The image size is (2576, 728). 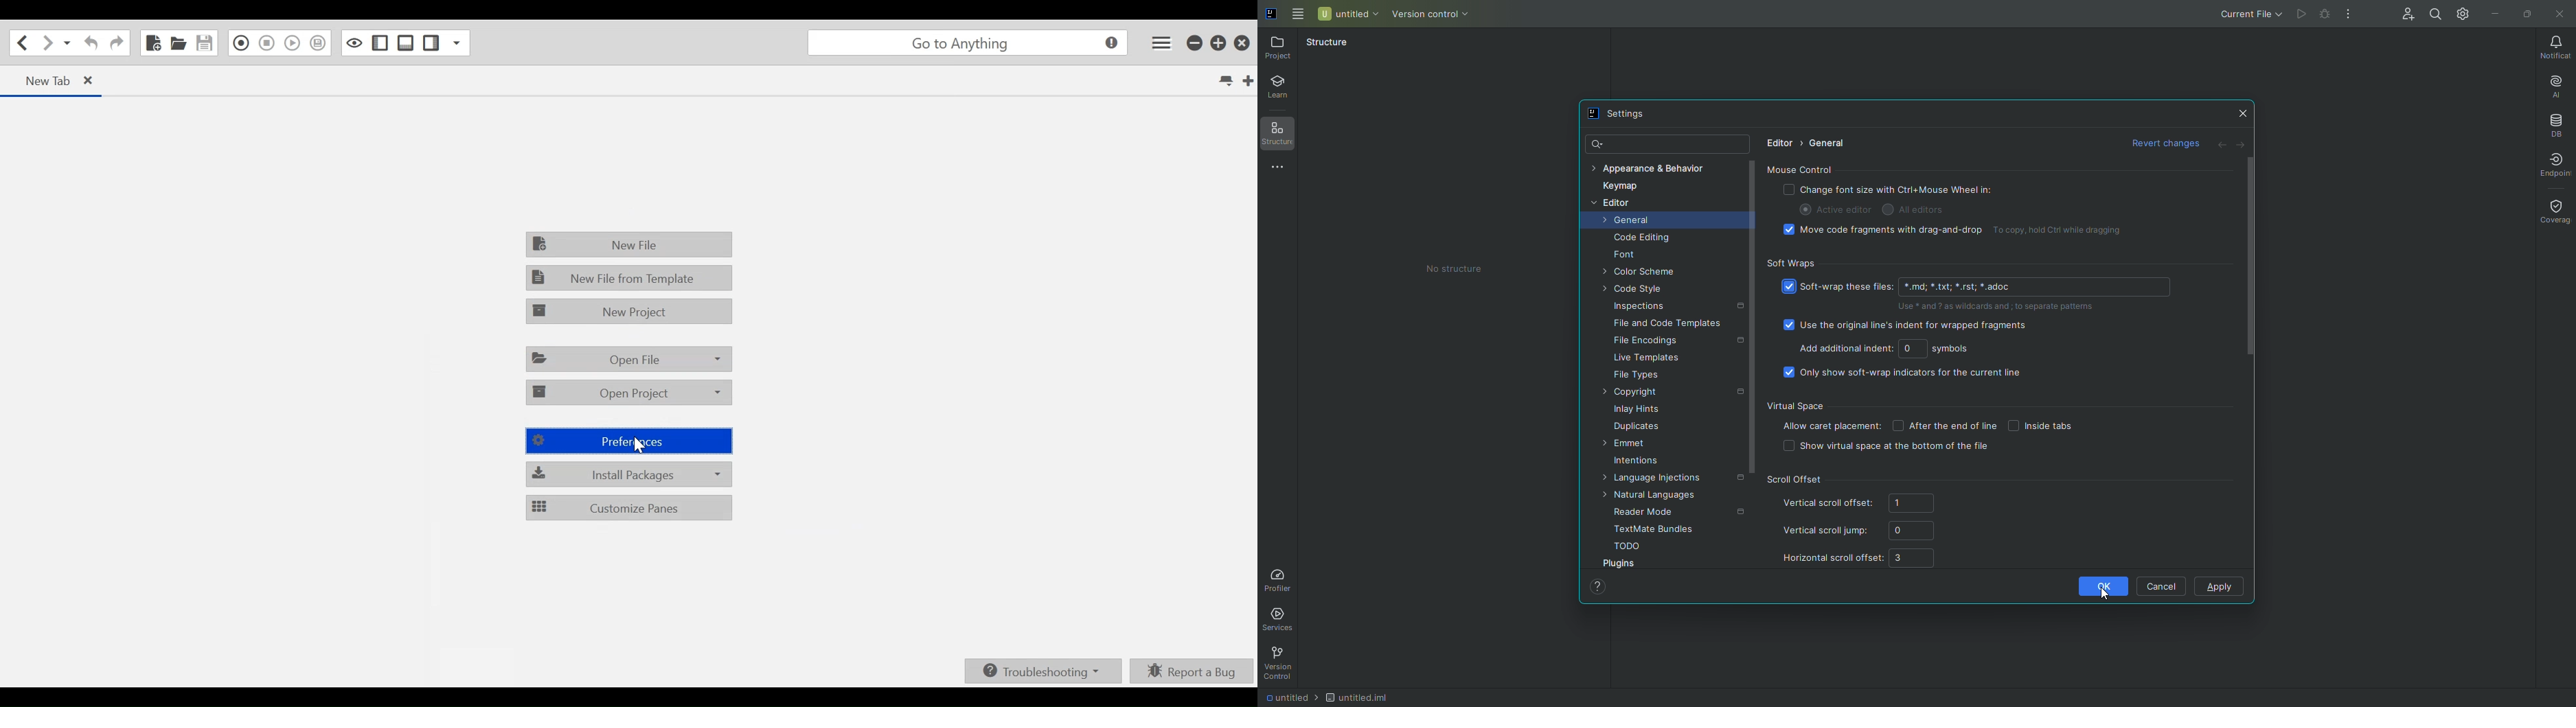 What do you see at coordinates (45, 44) in the screenshot?
I see `Go forward one location` at bounding box center [45, 44].